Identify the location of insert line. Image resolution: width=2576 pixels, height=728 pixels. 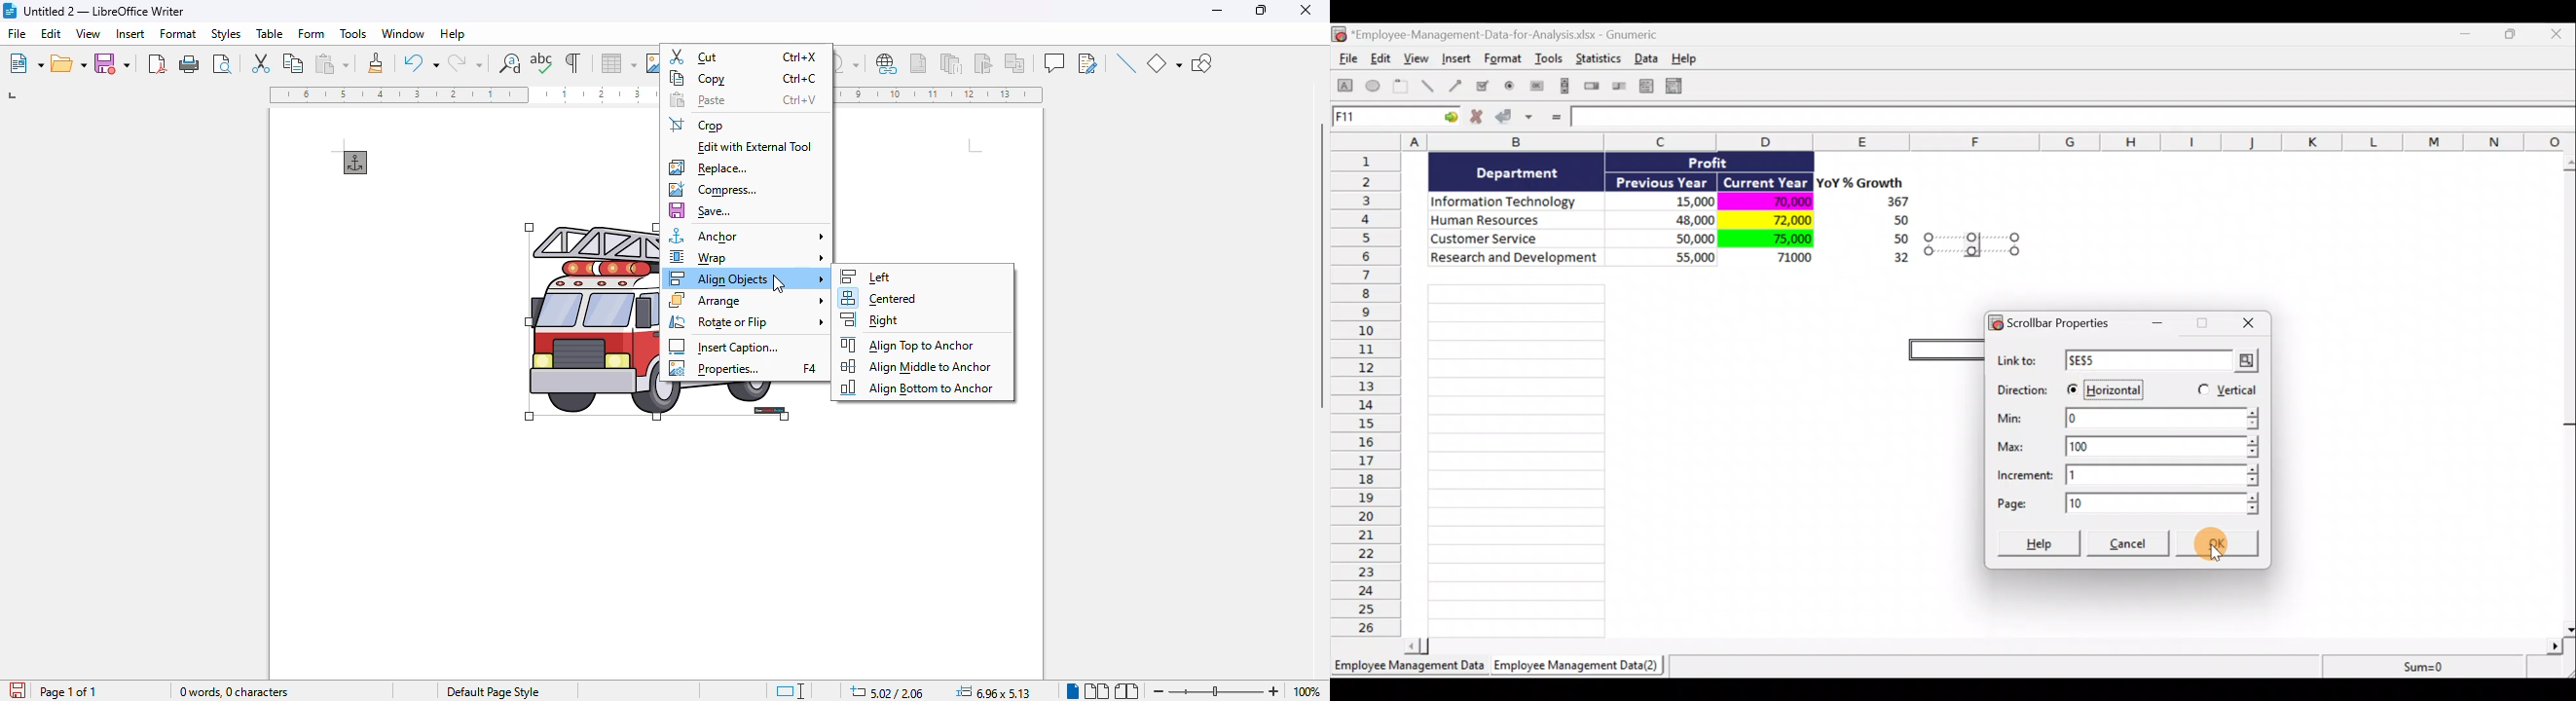
(1125, 62).